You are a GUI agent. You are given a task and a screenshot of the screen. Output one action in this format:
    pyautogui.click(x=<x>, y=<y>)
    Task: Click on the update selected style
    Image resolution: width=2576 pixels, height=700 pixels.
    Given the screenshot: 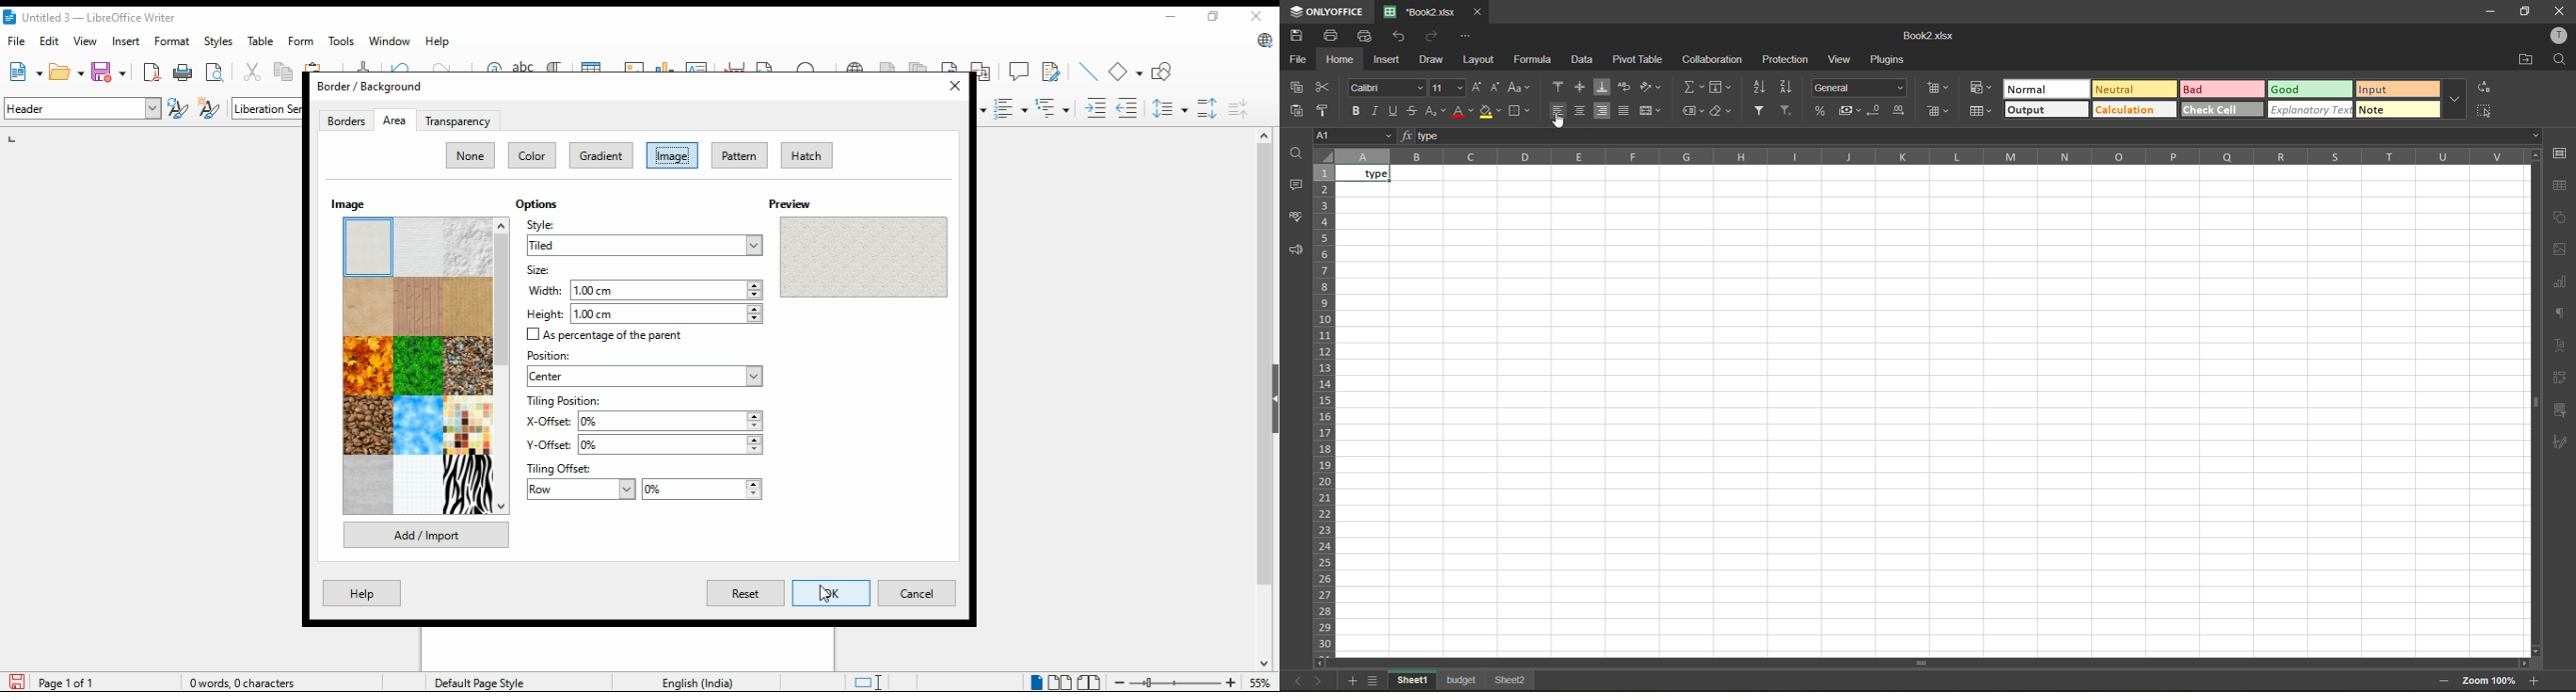 What is the action you would take?
    pyautogui.click(x=179, y=108)
    